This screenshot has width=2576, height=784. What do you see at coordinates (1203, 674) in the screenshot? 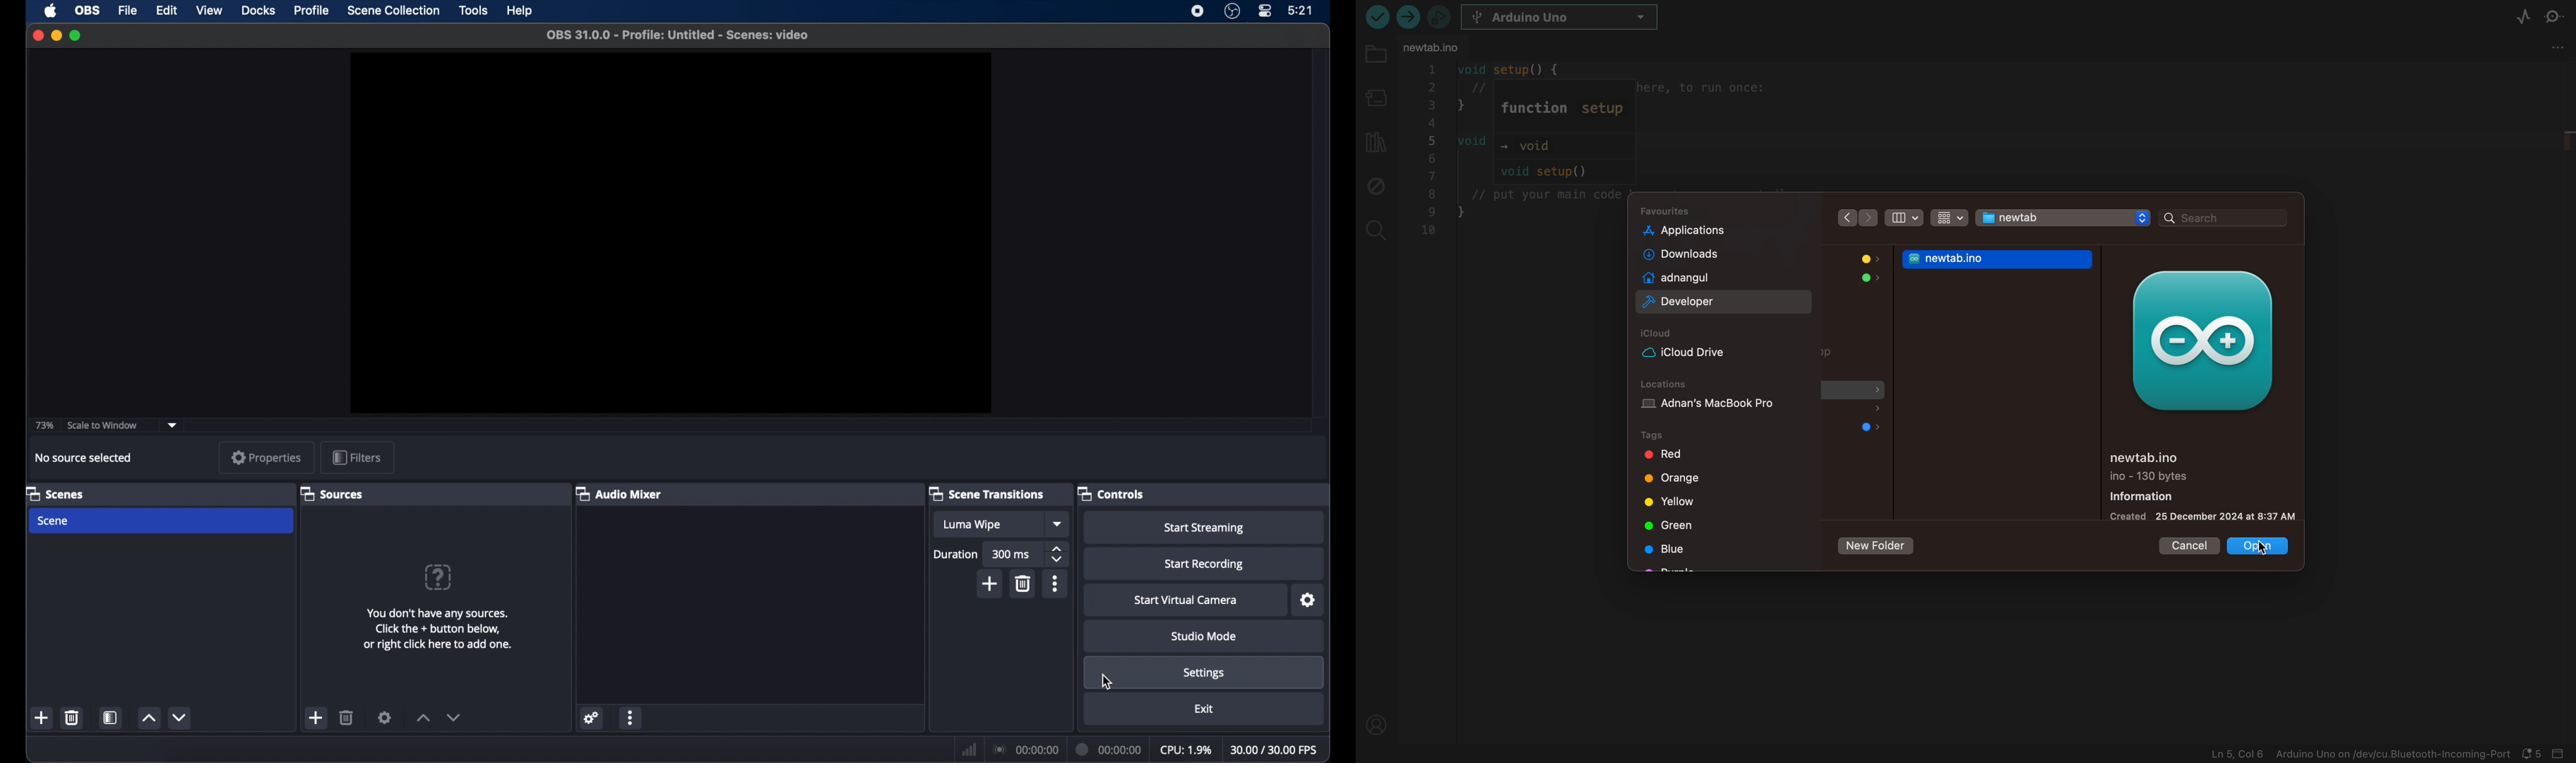
I see `settings` at bounding box center [1203, 674].